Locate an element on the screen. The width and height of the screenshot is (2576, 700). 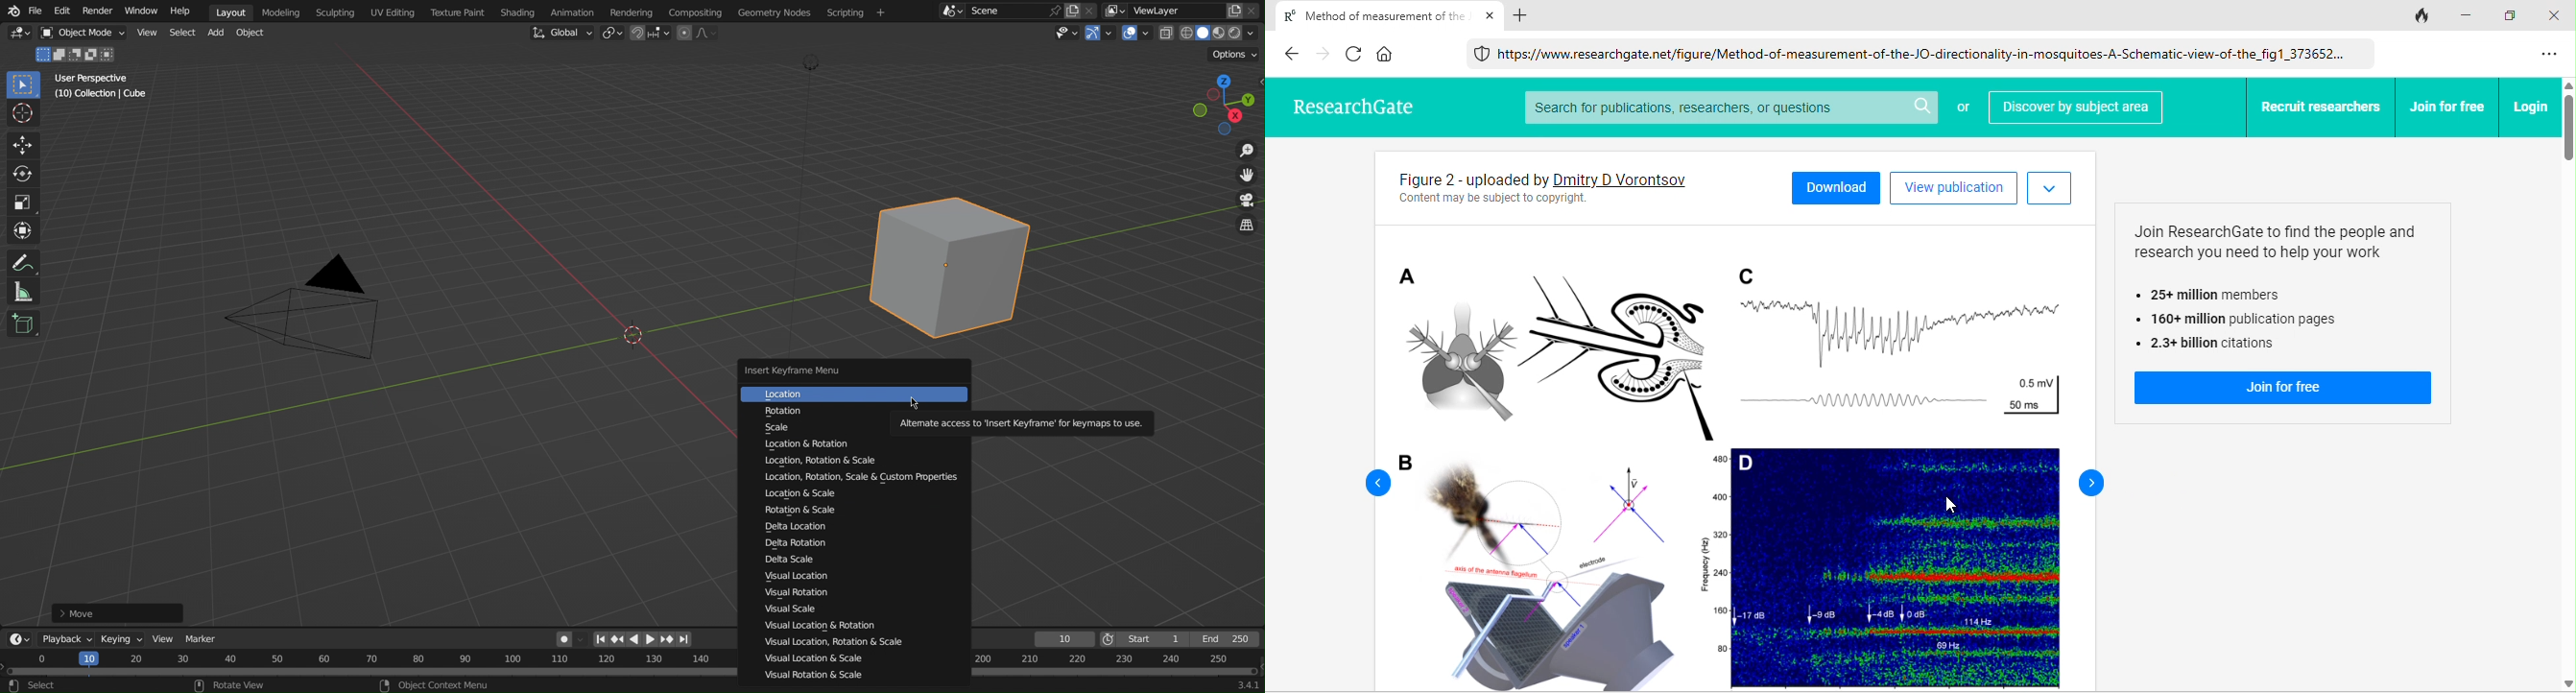
Keying is located at coordinates (119, 637).